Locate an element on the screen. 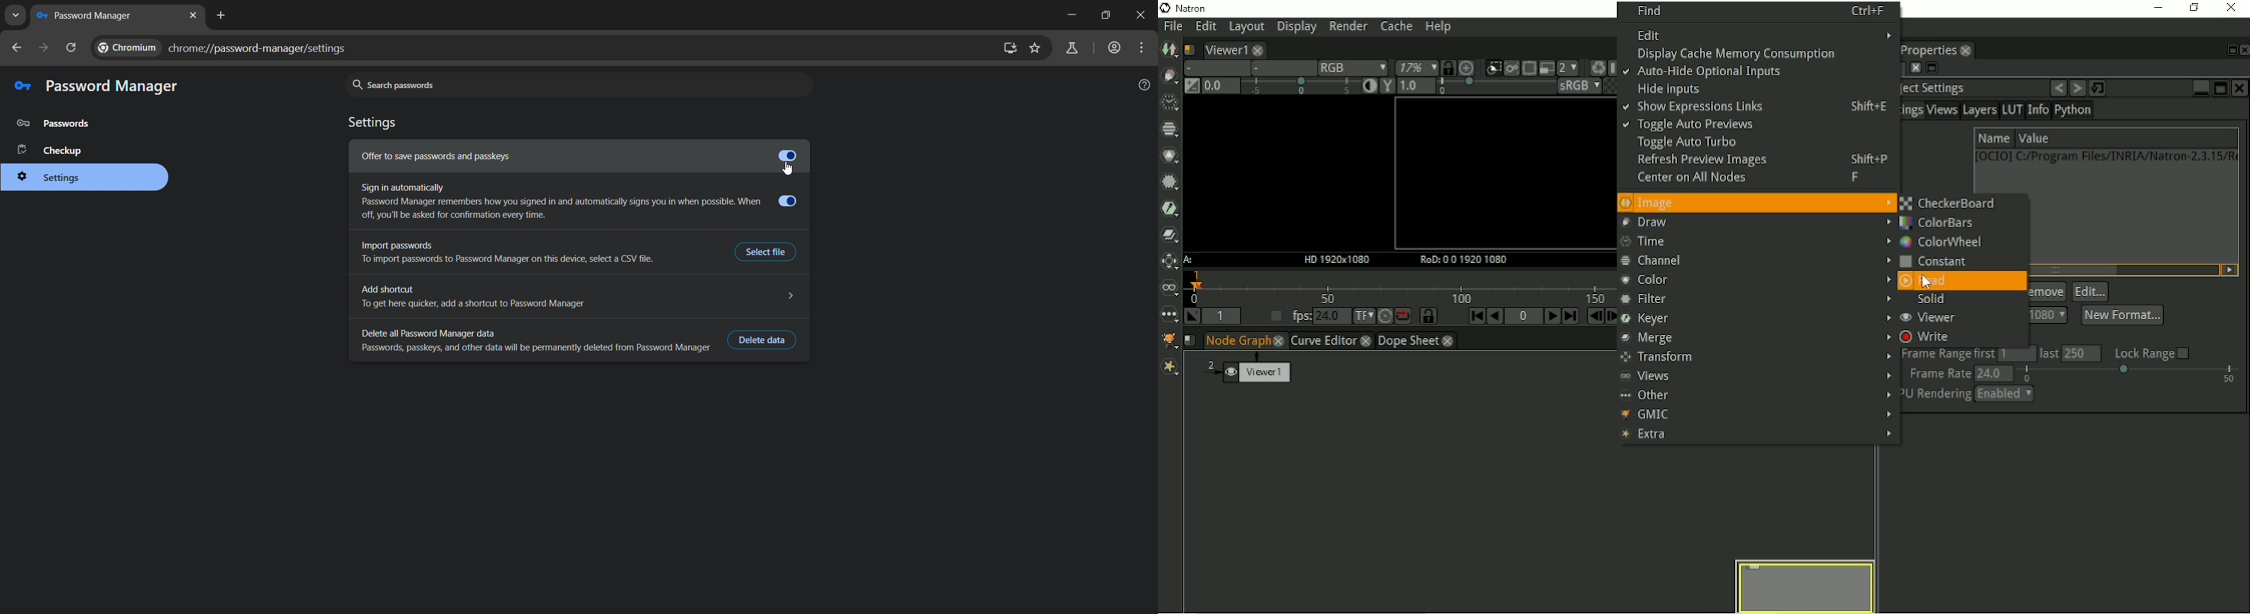 The image size is (2268, 616). time is located at coordinates (1752, 242).